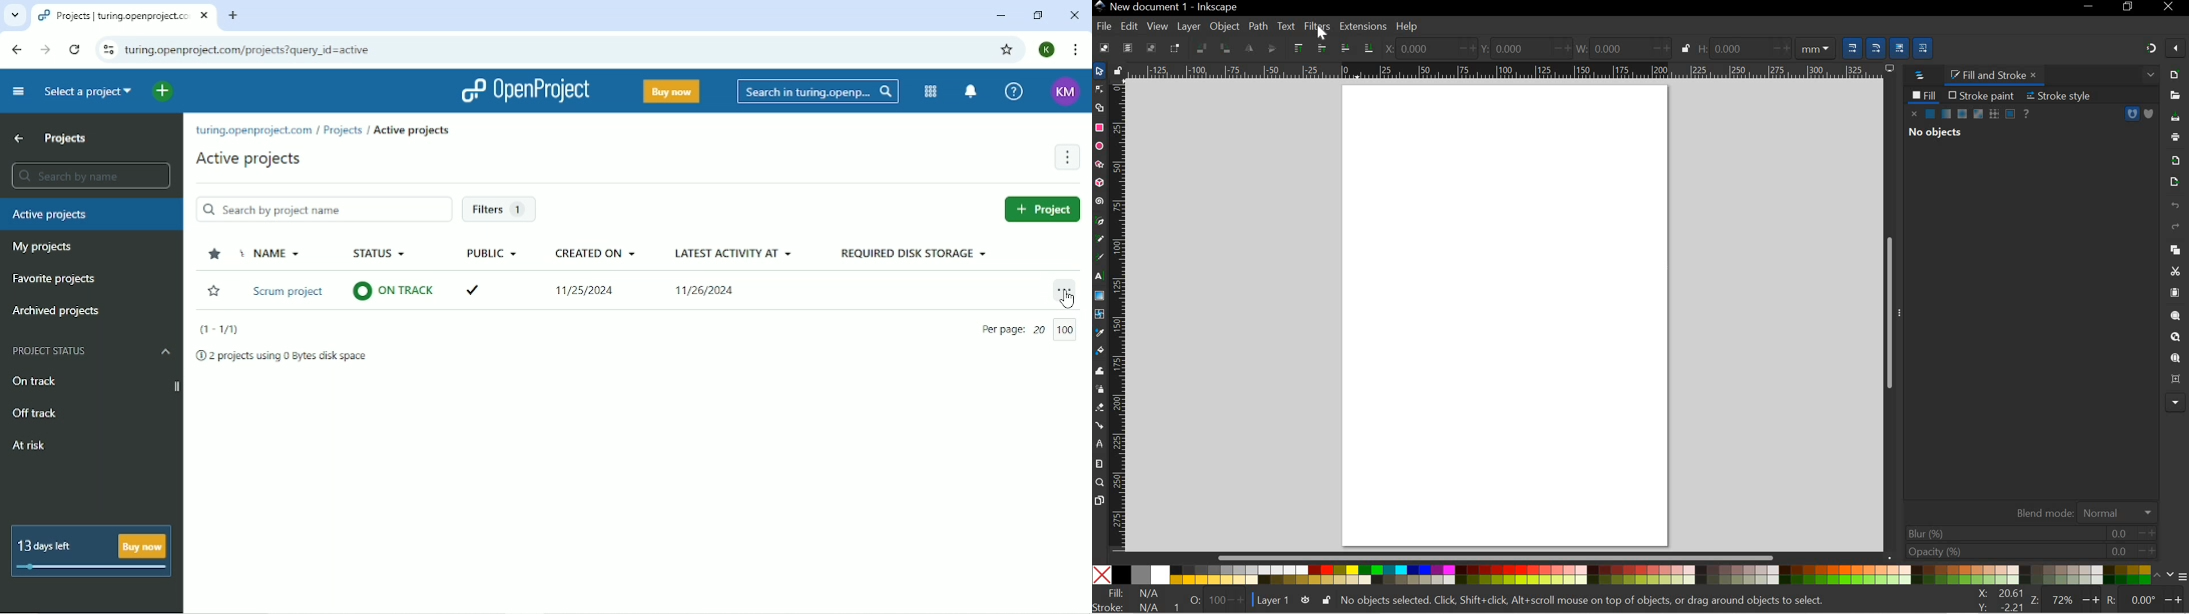 This screenshot has height=616, width=2212. What do you see at coordinates (1102, 27) in the screenshot?
I see `FILE` at bounding box center [1102, 27].